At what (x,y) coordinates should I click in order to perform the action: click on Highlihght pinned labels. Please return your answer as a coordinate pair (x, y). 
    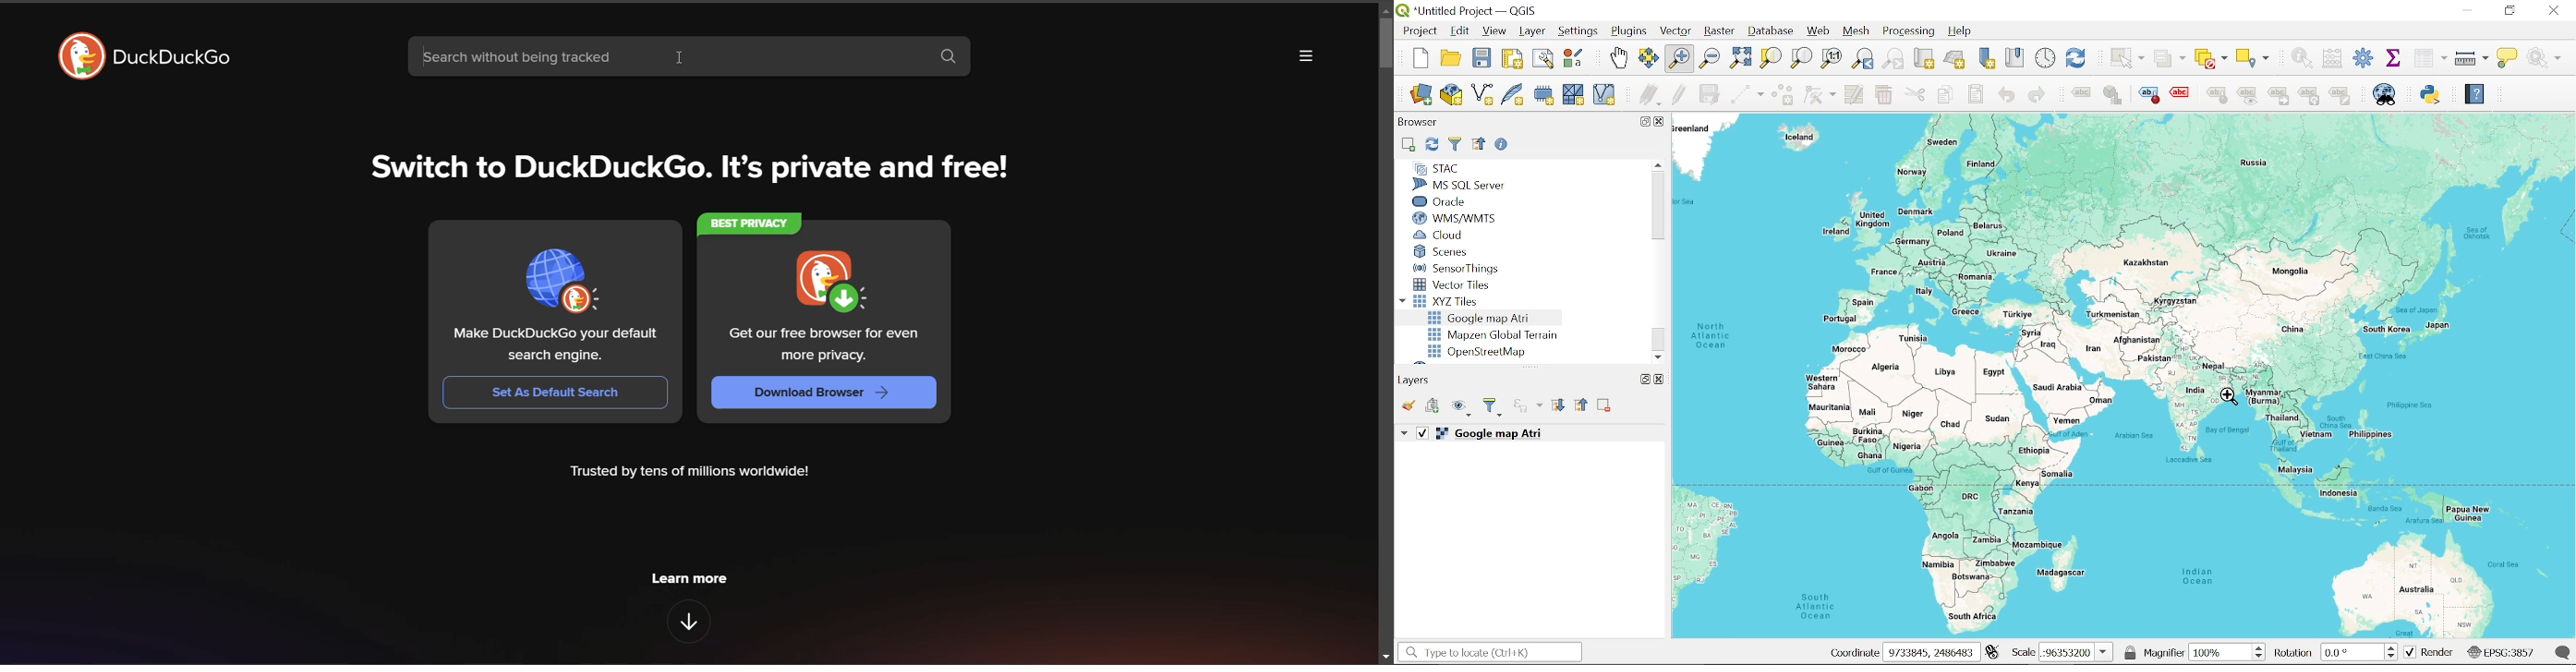
    Looking at the image, I should click on (2148, 95).